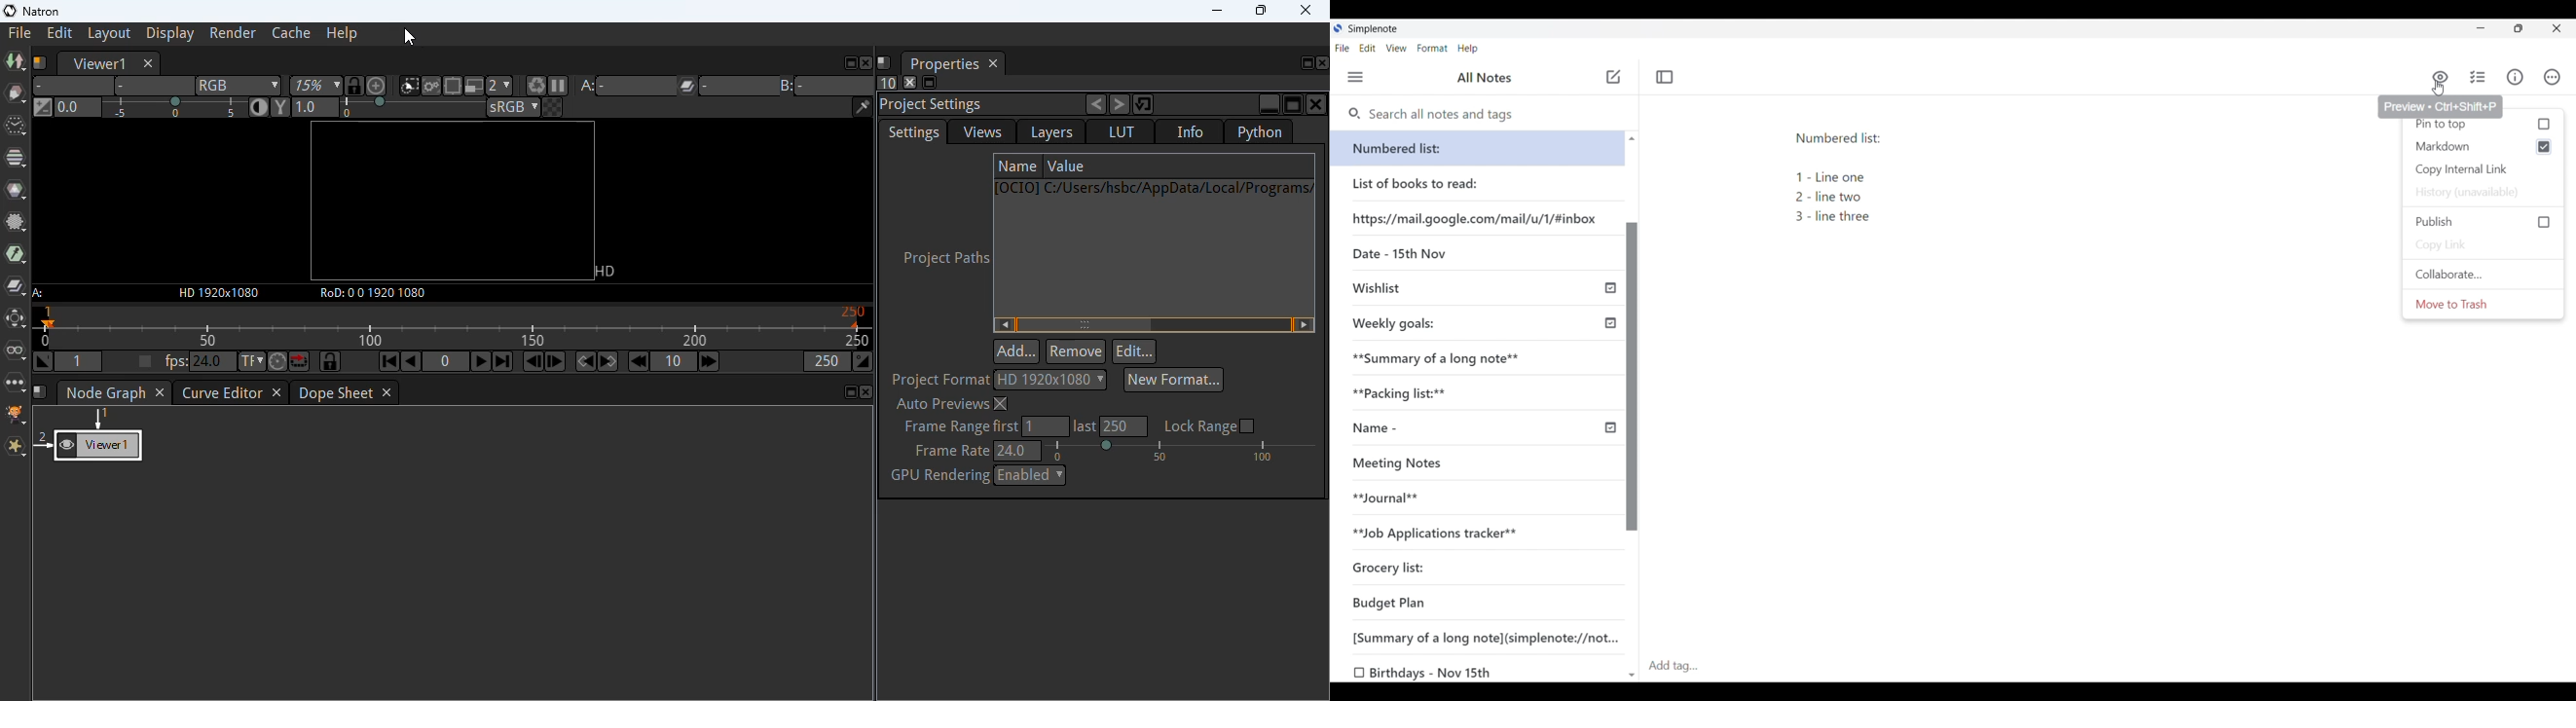 The width and height of the screenshot is (2576, 728). Describe the element at coordinates (1428, 184) in the screenshot. I see `List of books to read:` at that location.